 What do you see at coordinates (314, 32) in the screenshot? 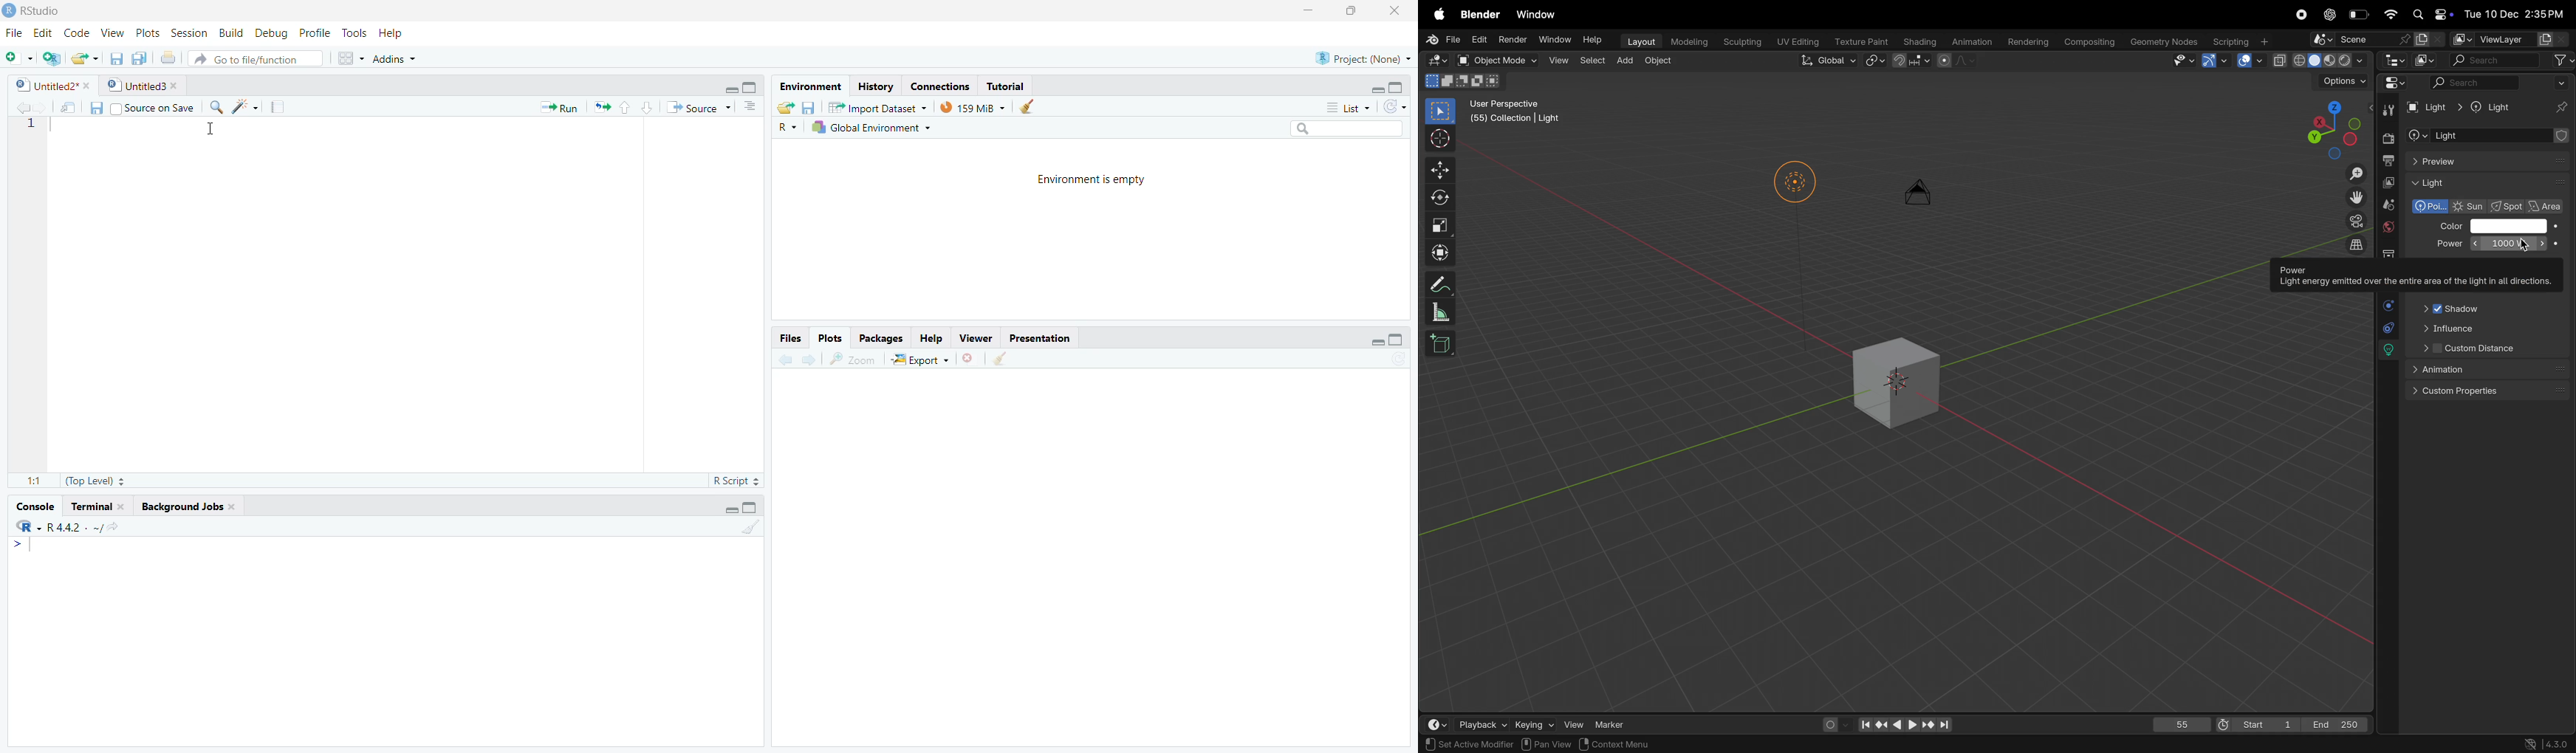
I see `Profile` at bounding box center [314, 32].